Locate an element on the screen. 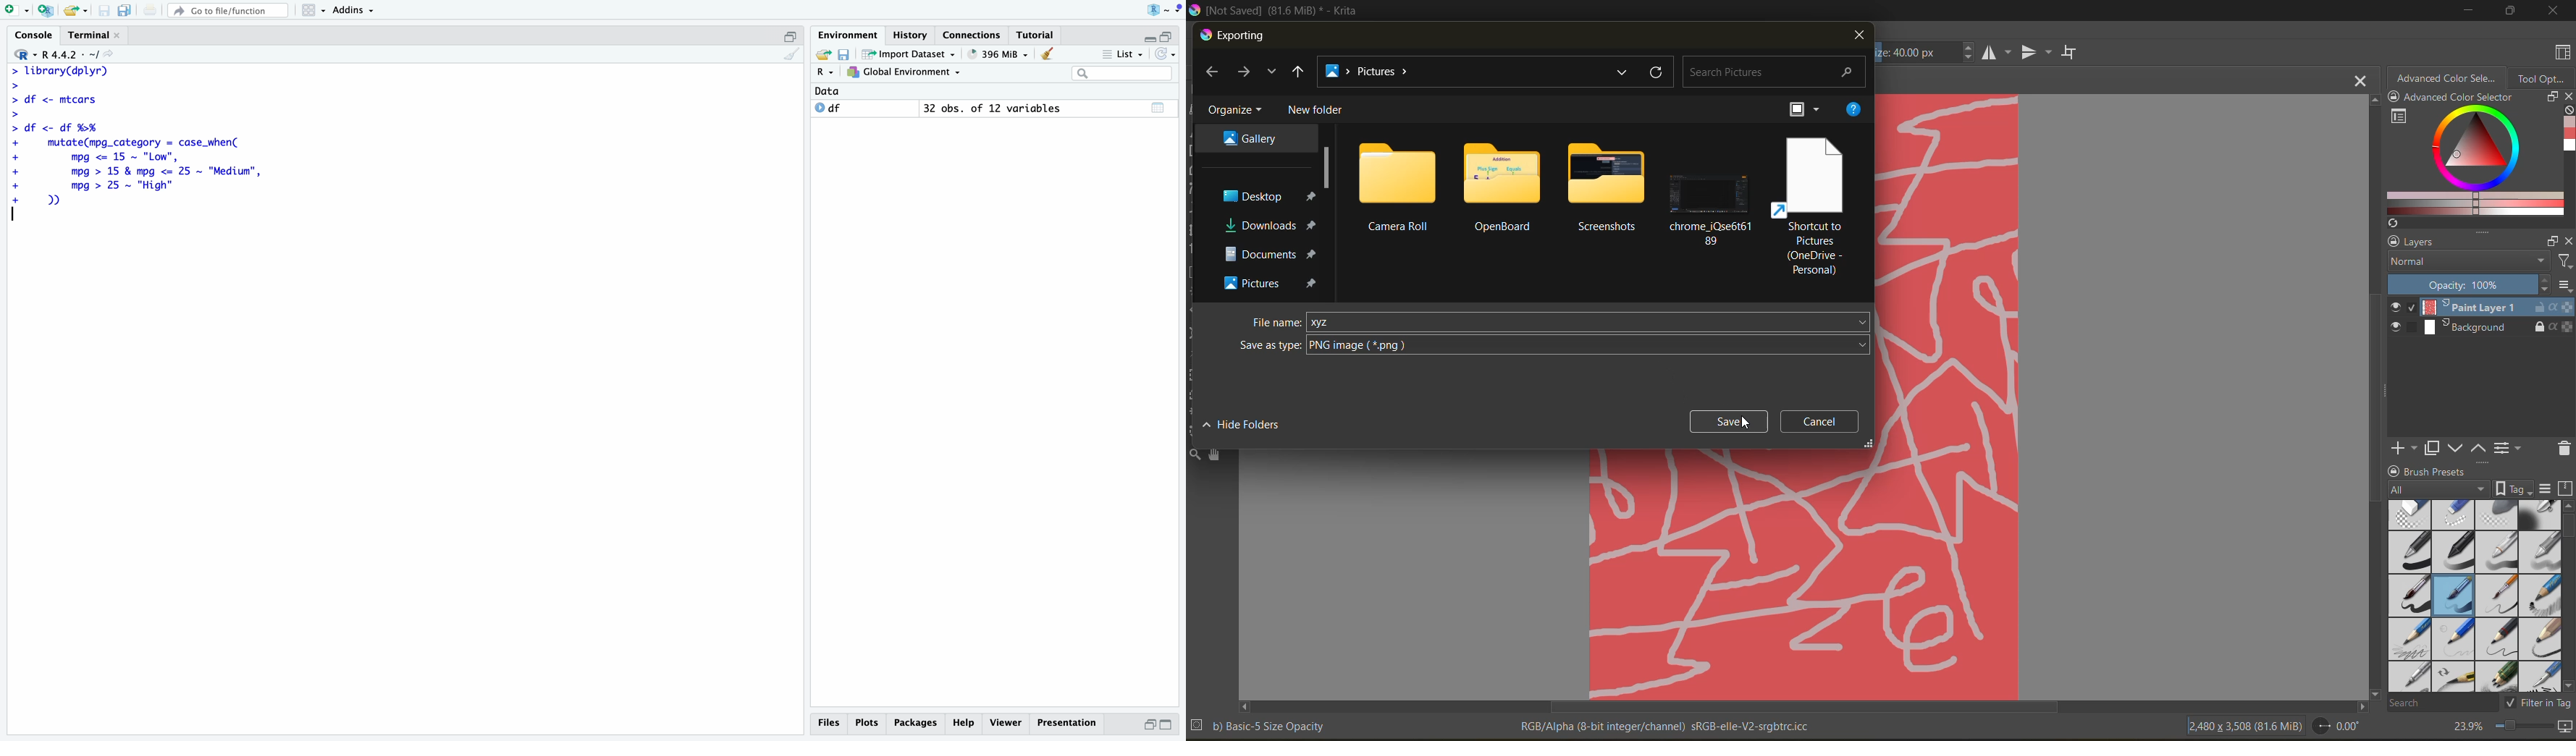 This screenshot has width=2576, height=756. folder destination is located at coordinates (1270, 225).